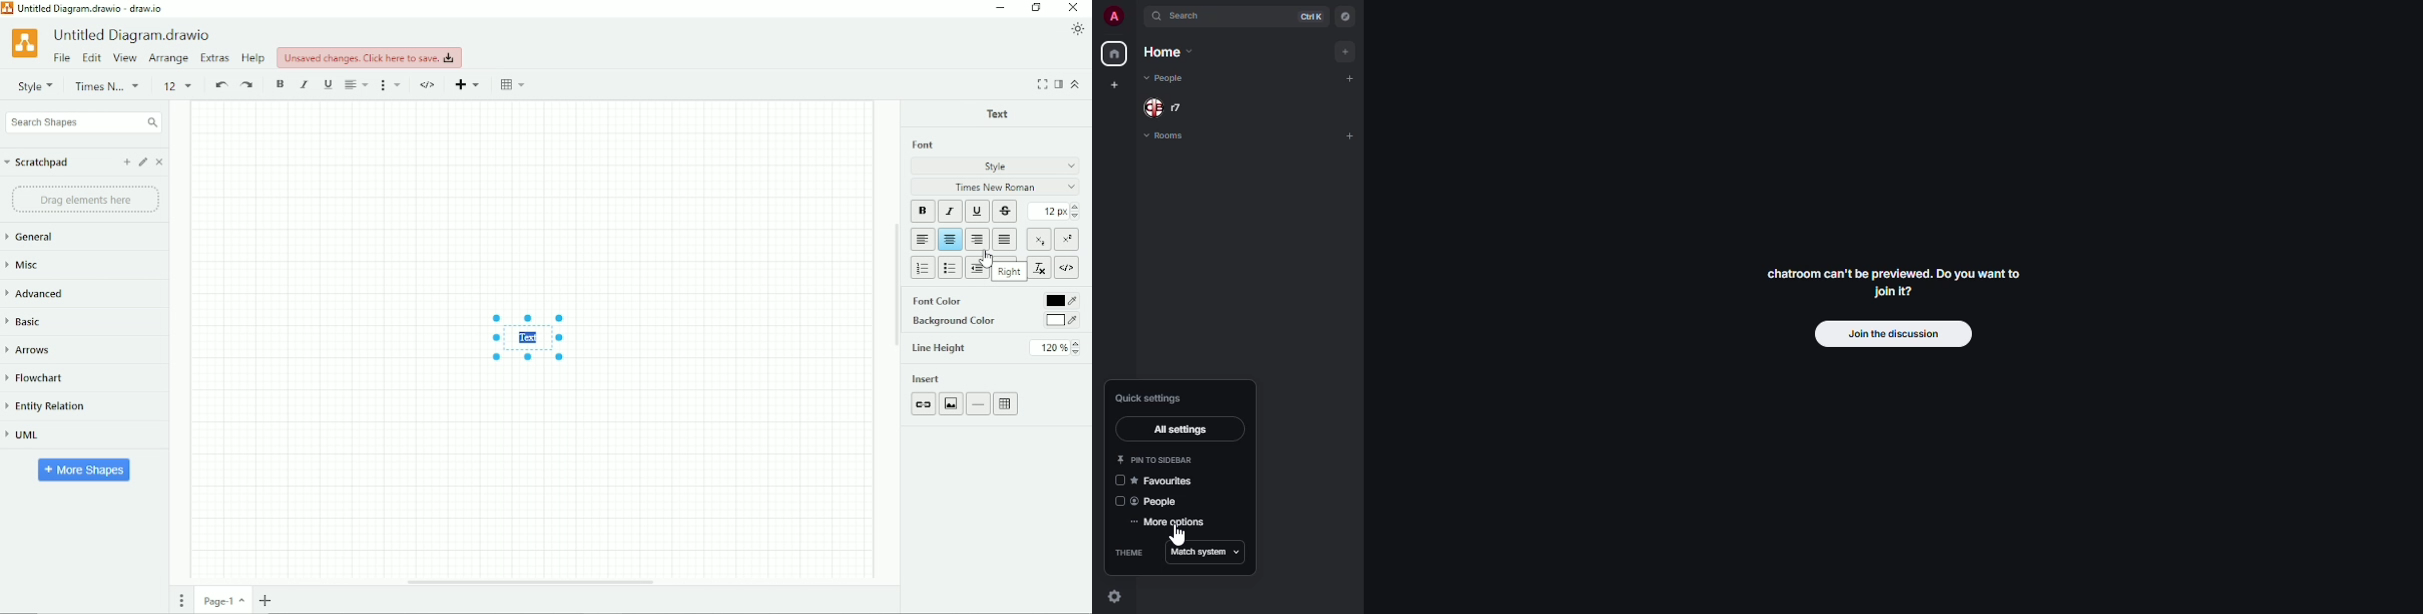 The height and width of the screenshot is (616, 2436). What do you see at coordinates (1039, 267) in the screenshot?
I see `Clear formatting` at bounding box center [1039, 267].